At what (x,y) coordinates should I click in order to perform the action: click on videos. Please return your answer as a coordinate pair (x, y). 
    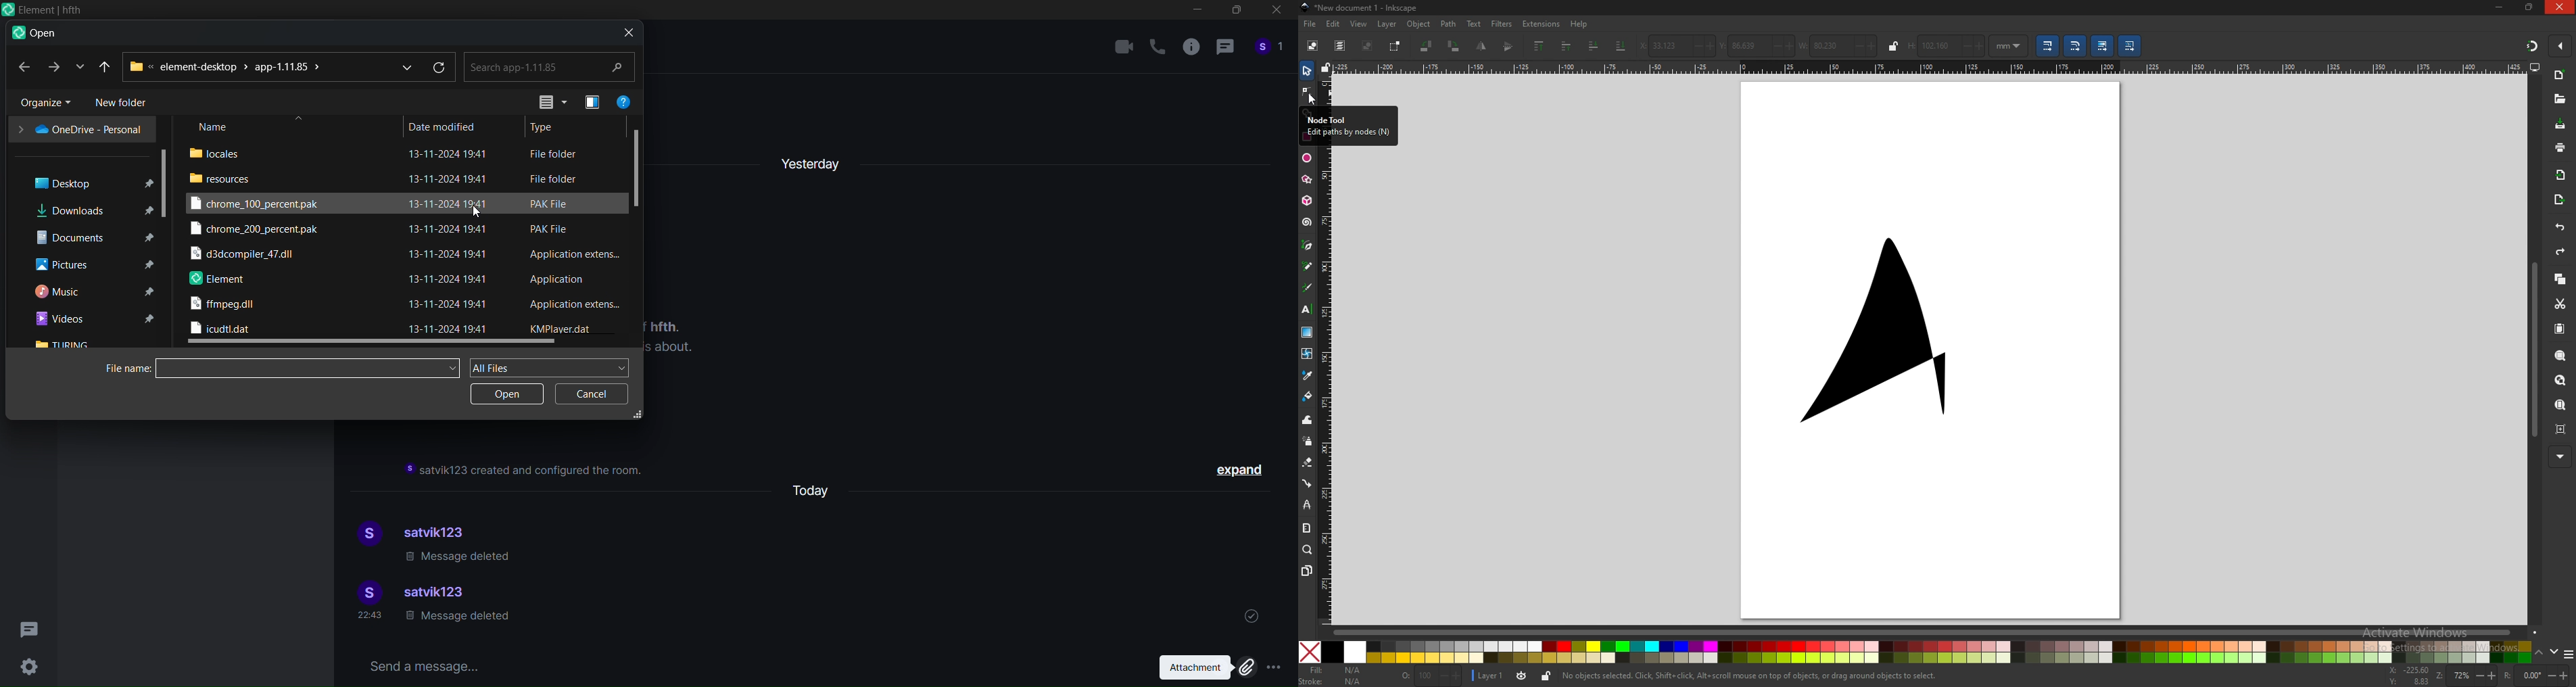
    Looking at the image, I should click on (93, 320).